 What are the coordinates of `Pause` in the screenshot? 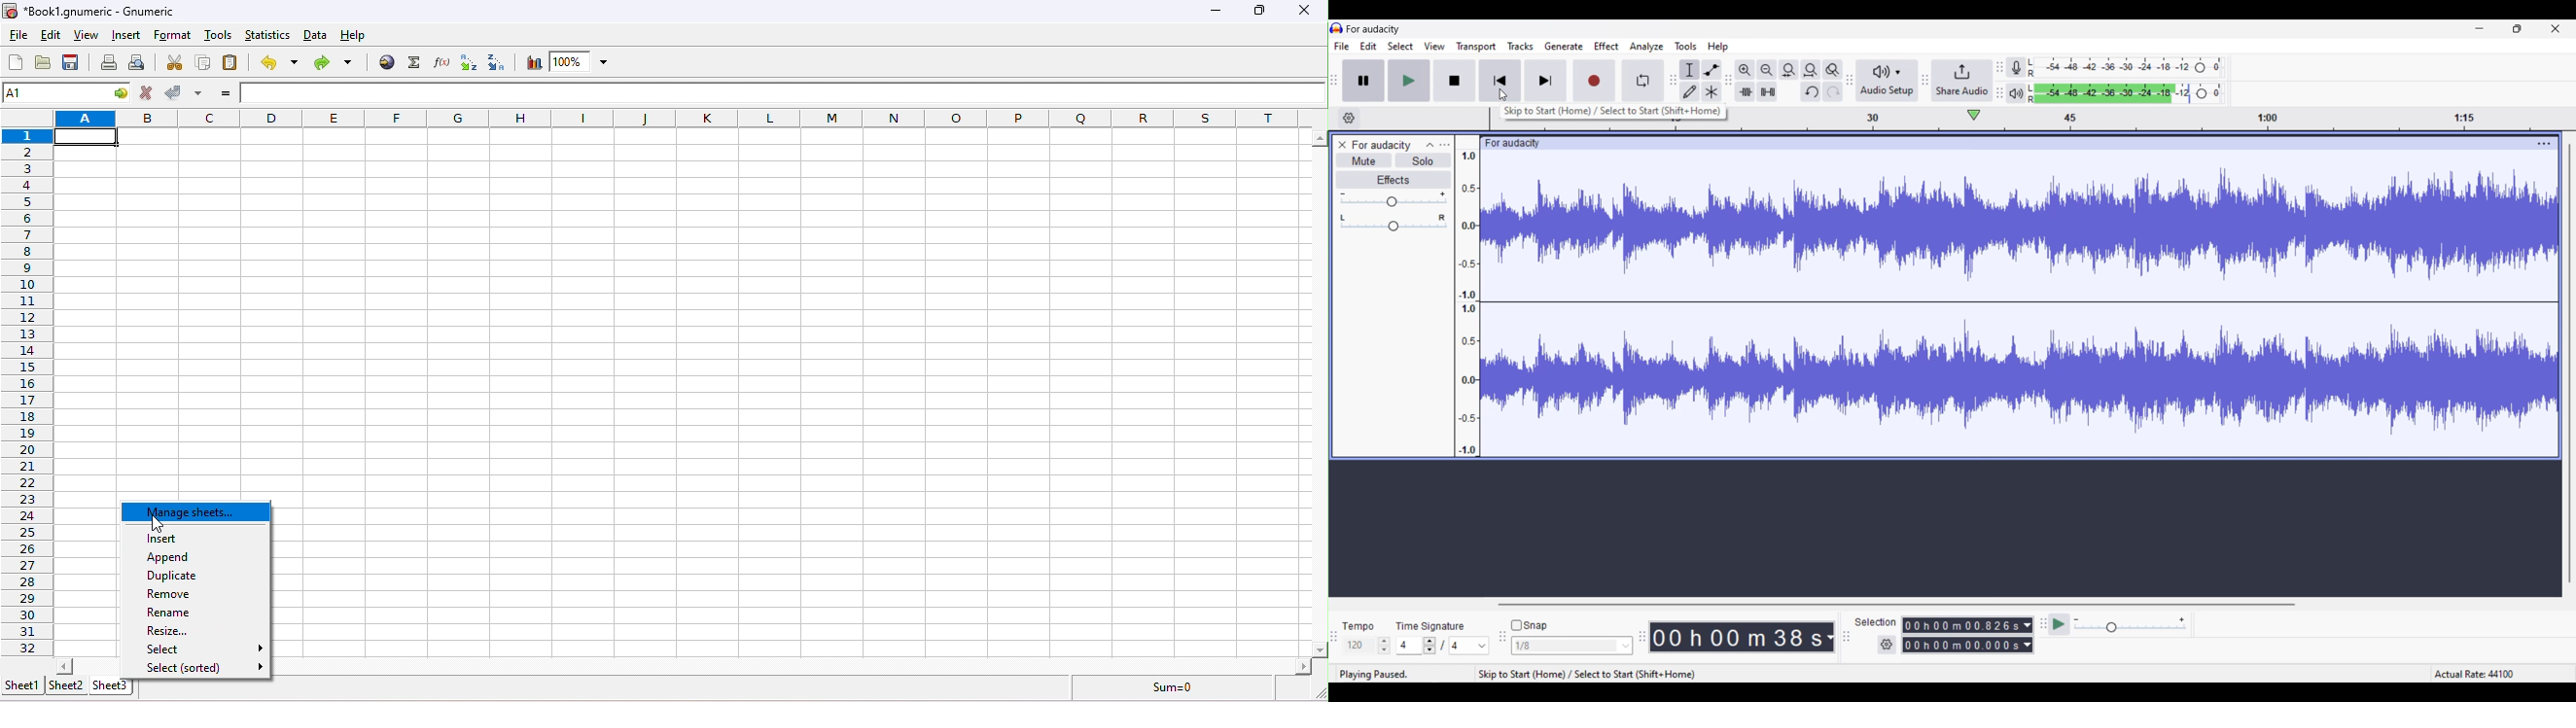 It's located at (1363, 80).